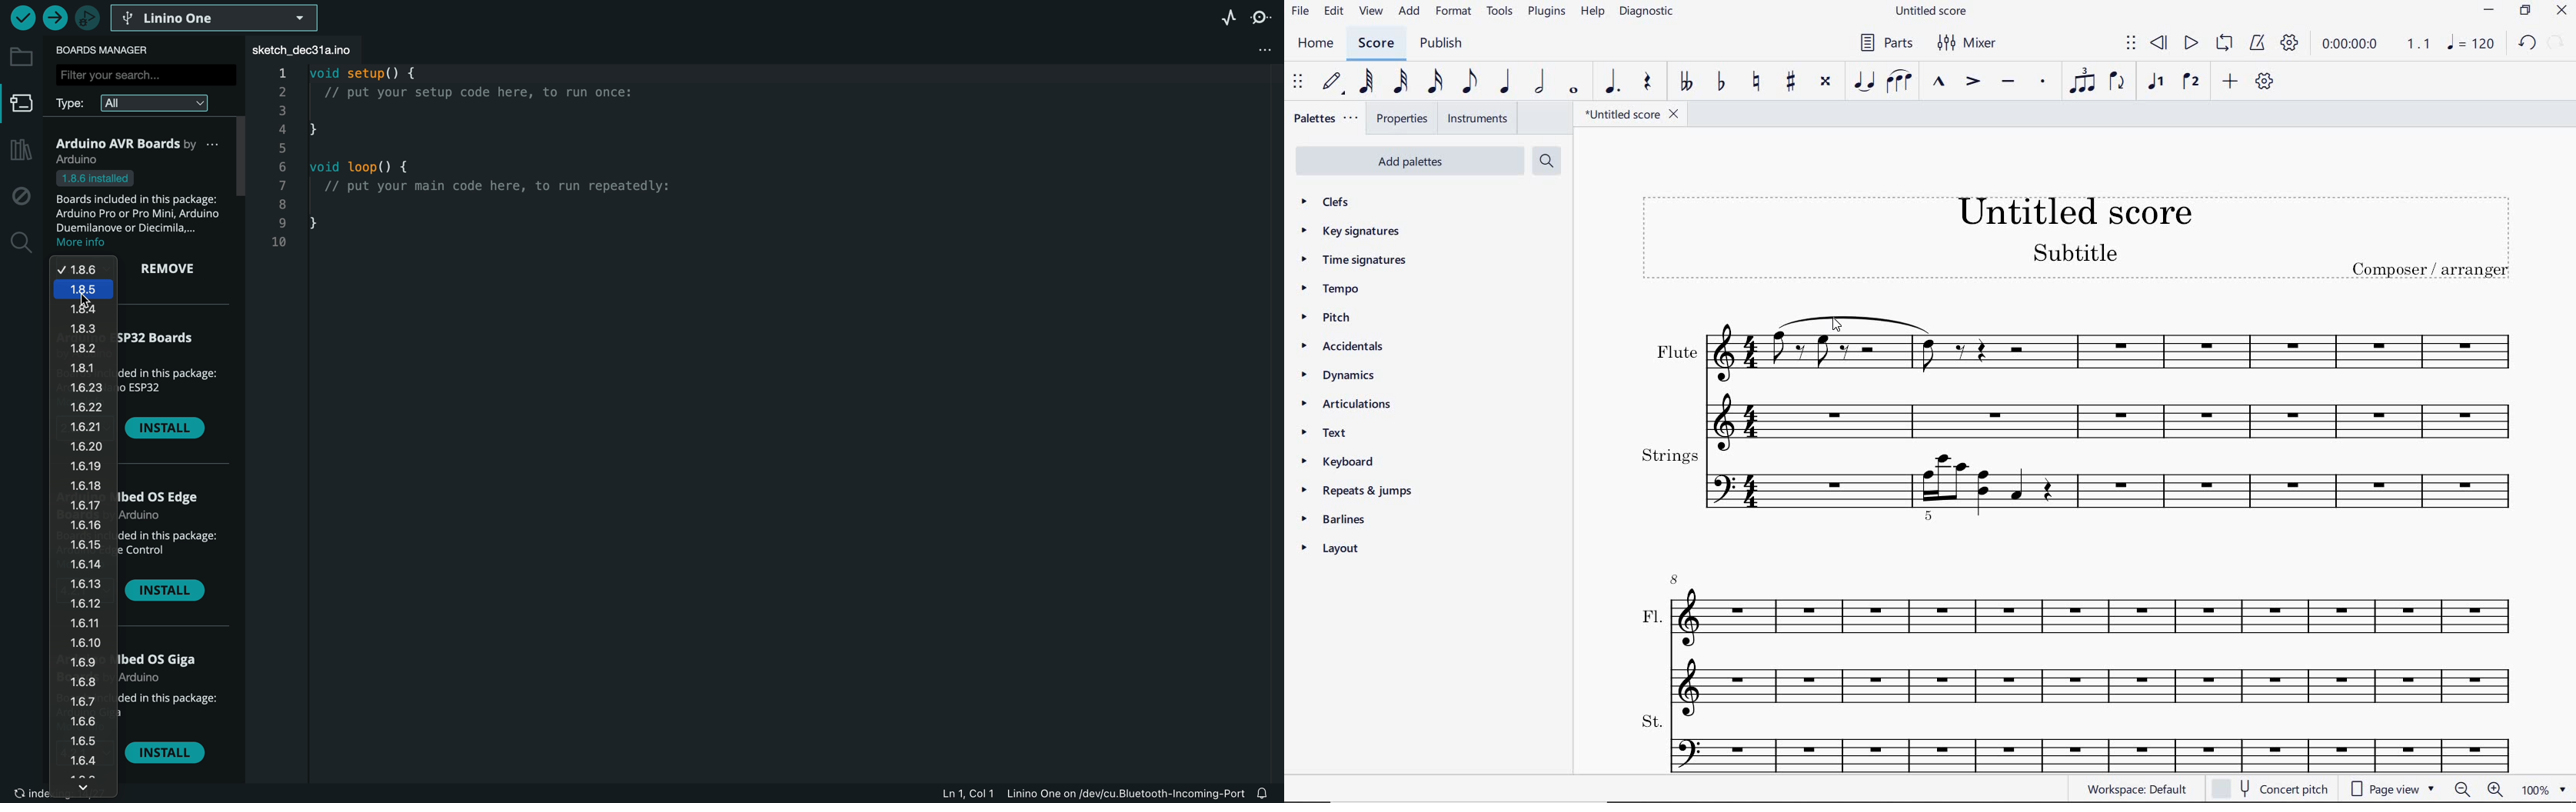  What do you see at coordinates (1317, 44) in the screenshot?
I see `home` at bounding box center [1317, 44].